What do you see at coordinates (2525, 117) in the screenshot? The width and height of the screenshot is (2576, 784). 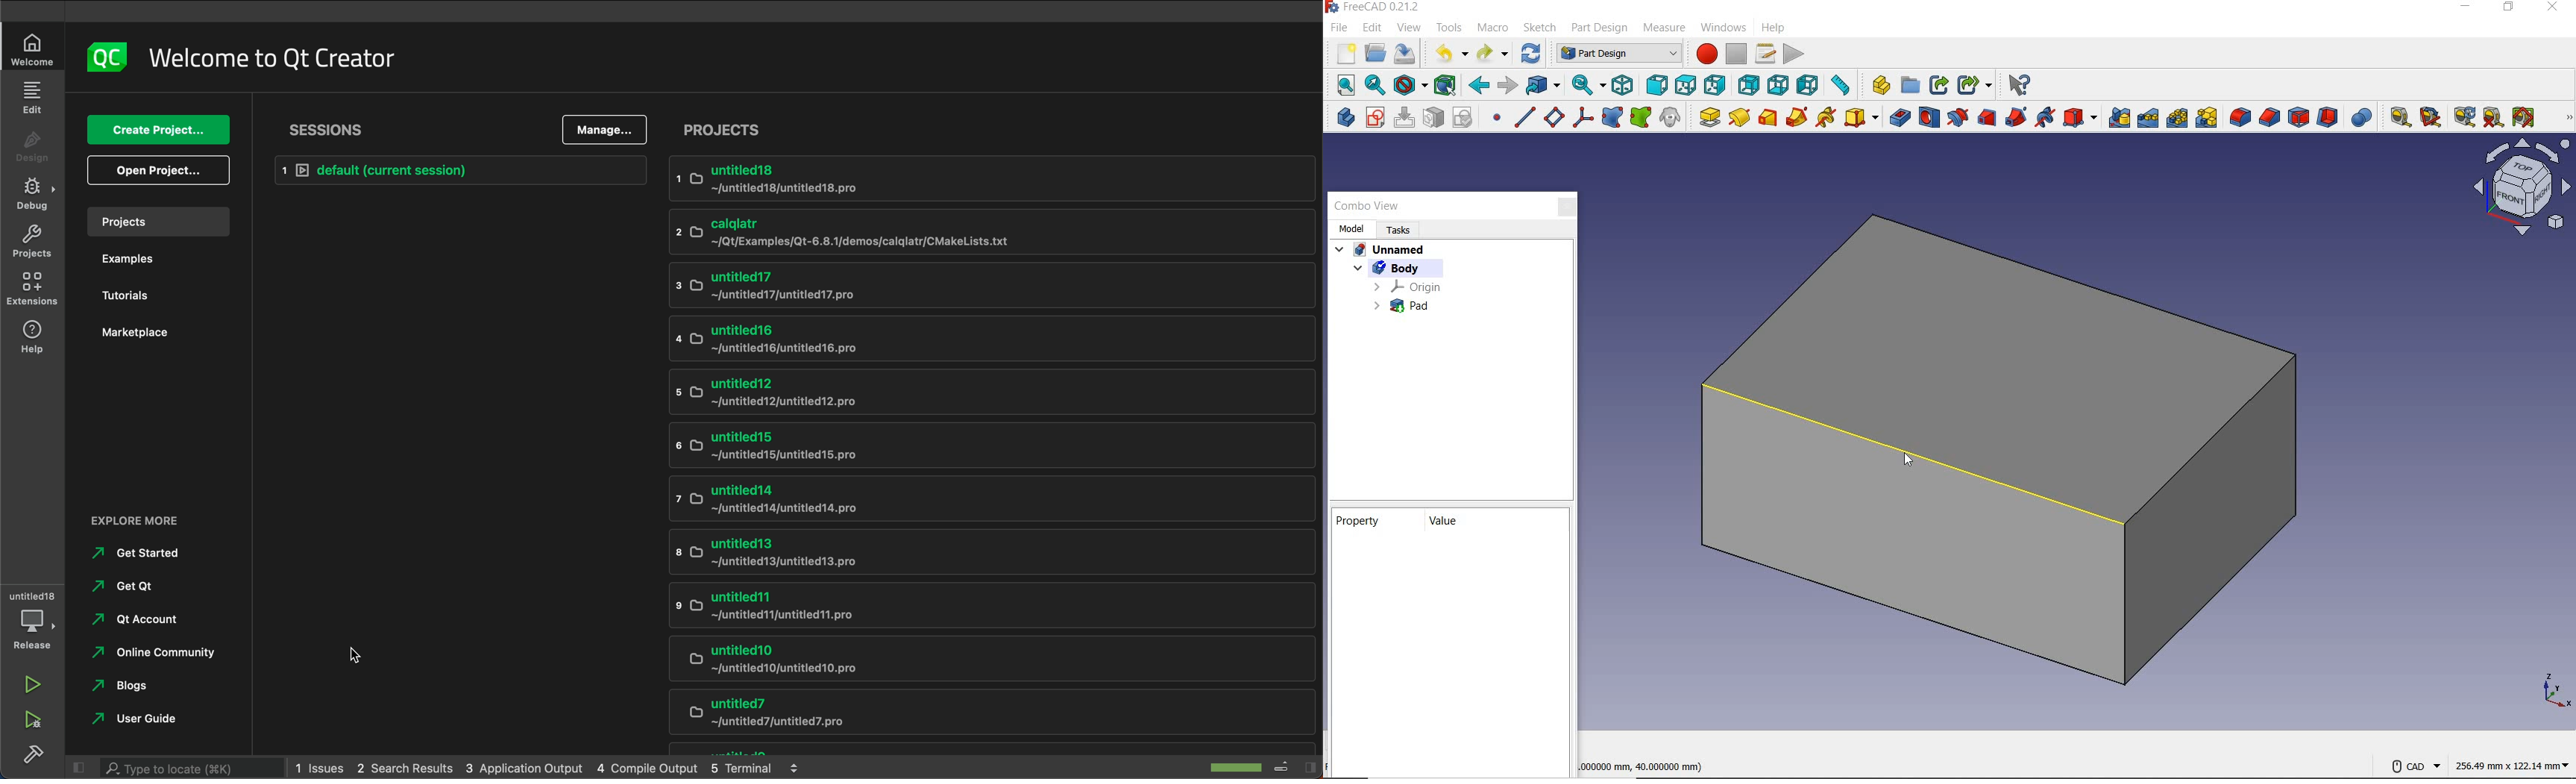 I see `toggle all` at bounding box center [2525, 117].